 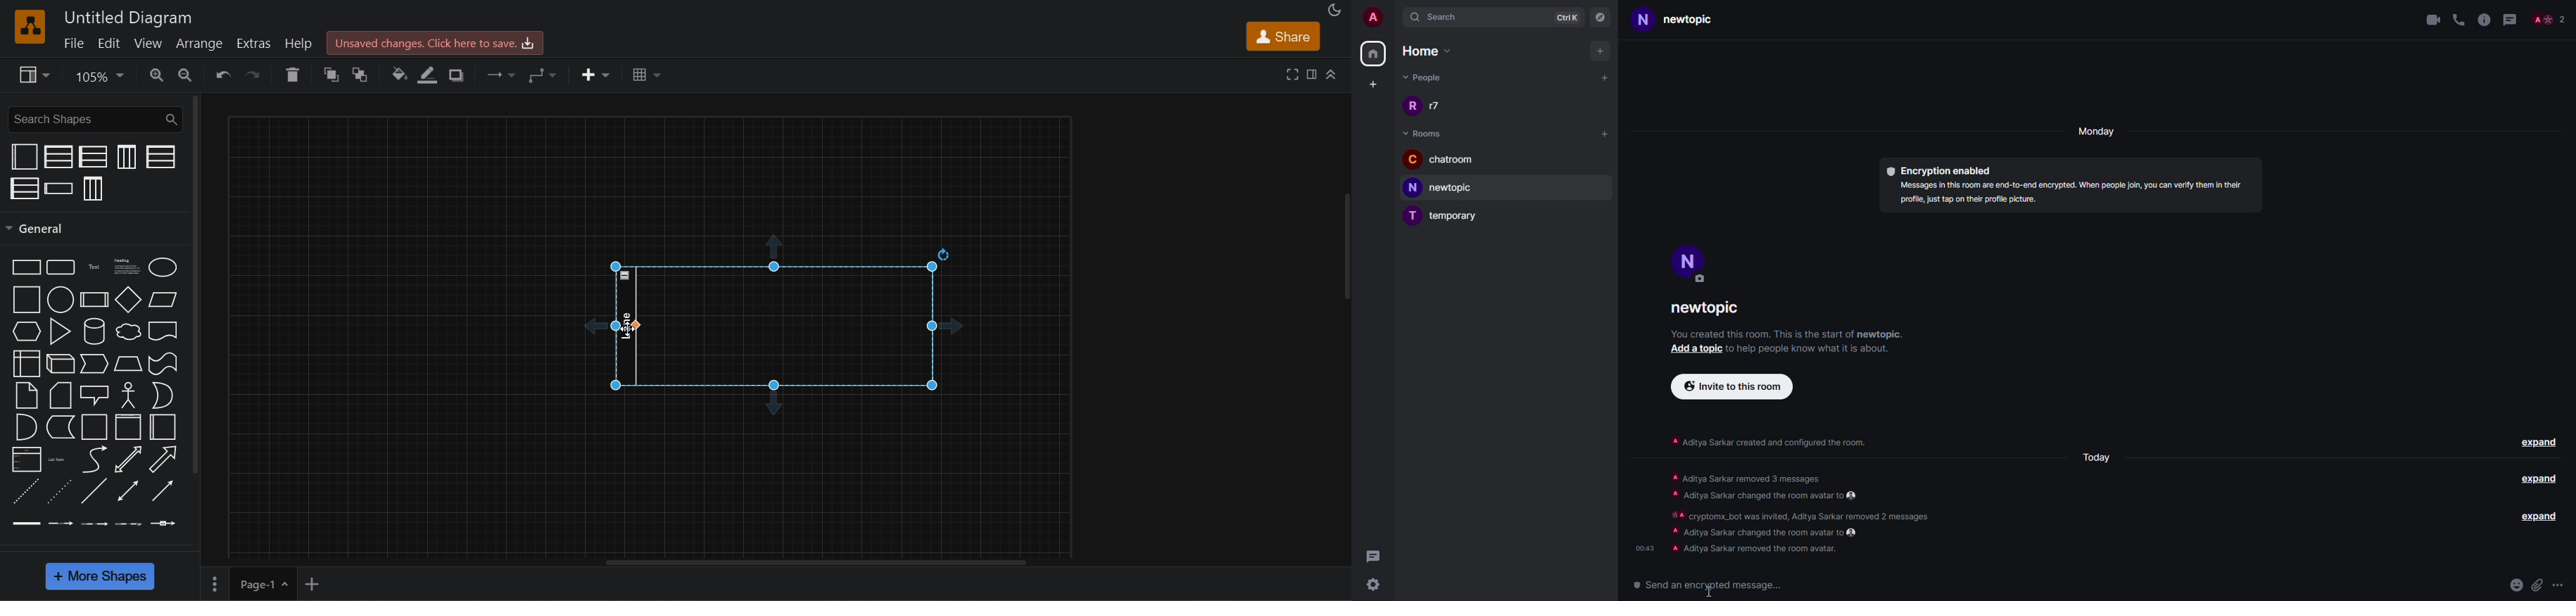 What do you see at coordinates (1938, 167) in the screenshot?
I see `encryption enabled` at bounding box center [1938, 167].